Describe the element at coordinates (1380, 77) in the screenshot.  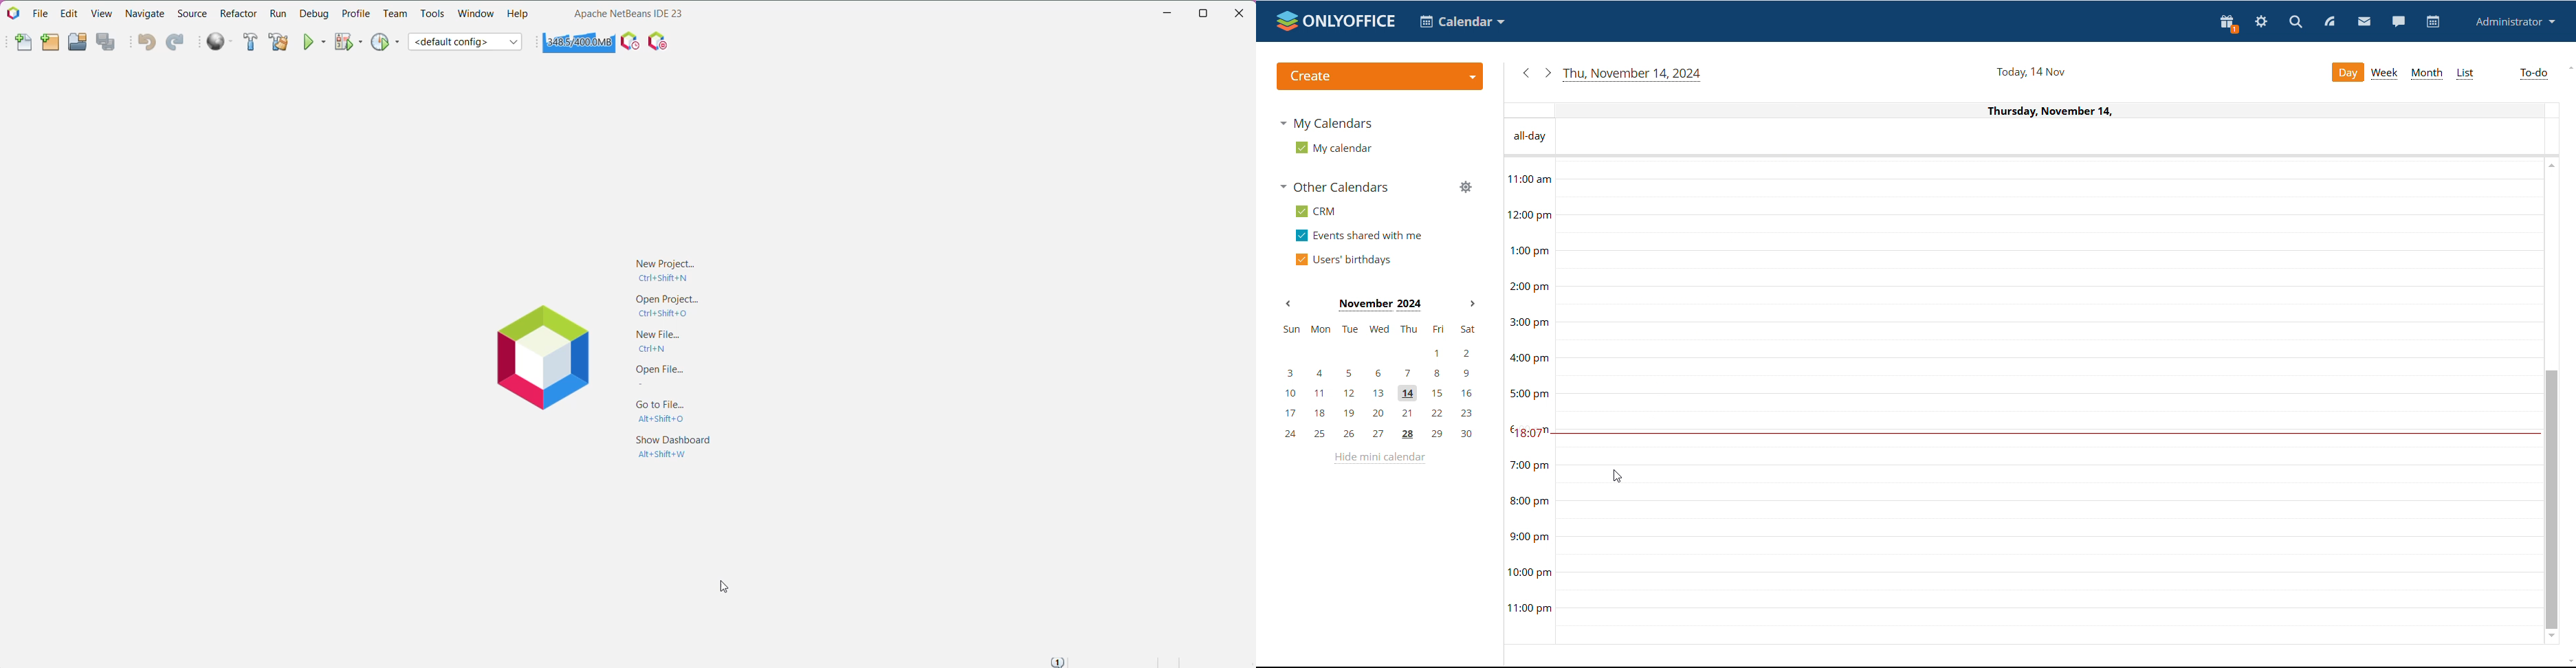
I see `create` at that location.